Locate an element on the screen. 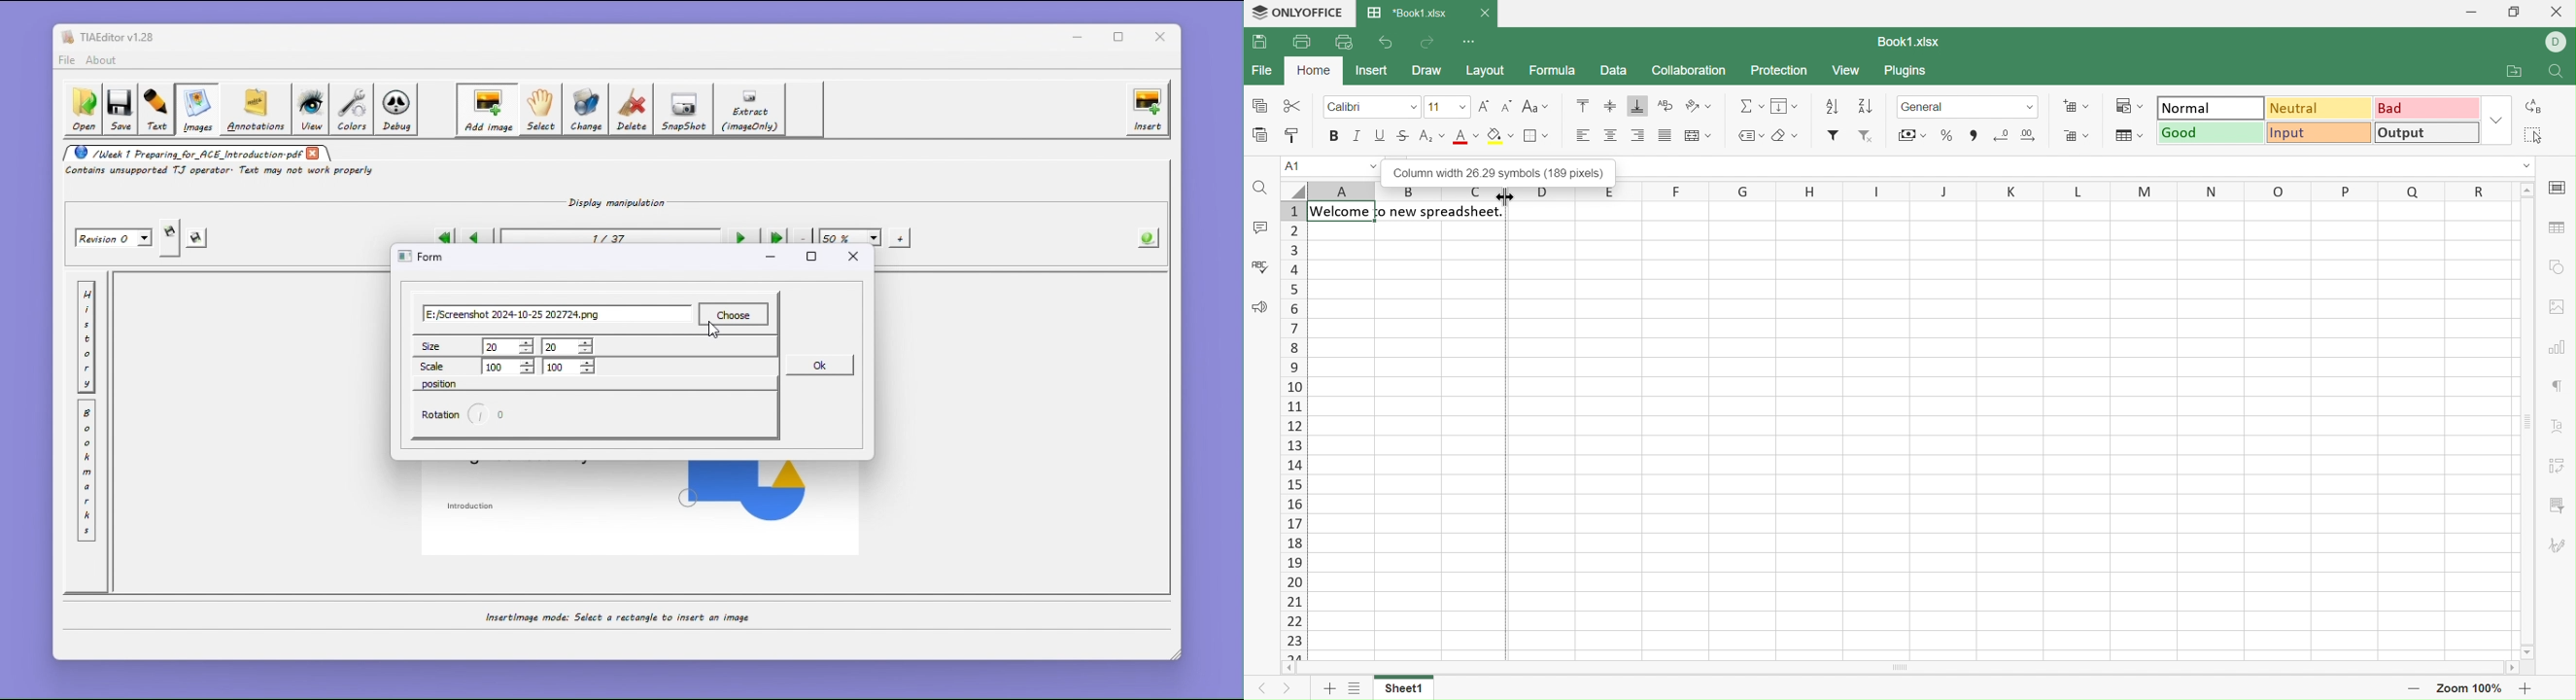  A1 is located at coordinates (1329, 166).